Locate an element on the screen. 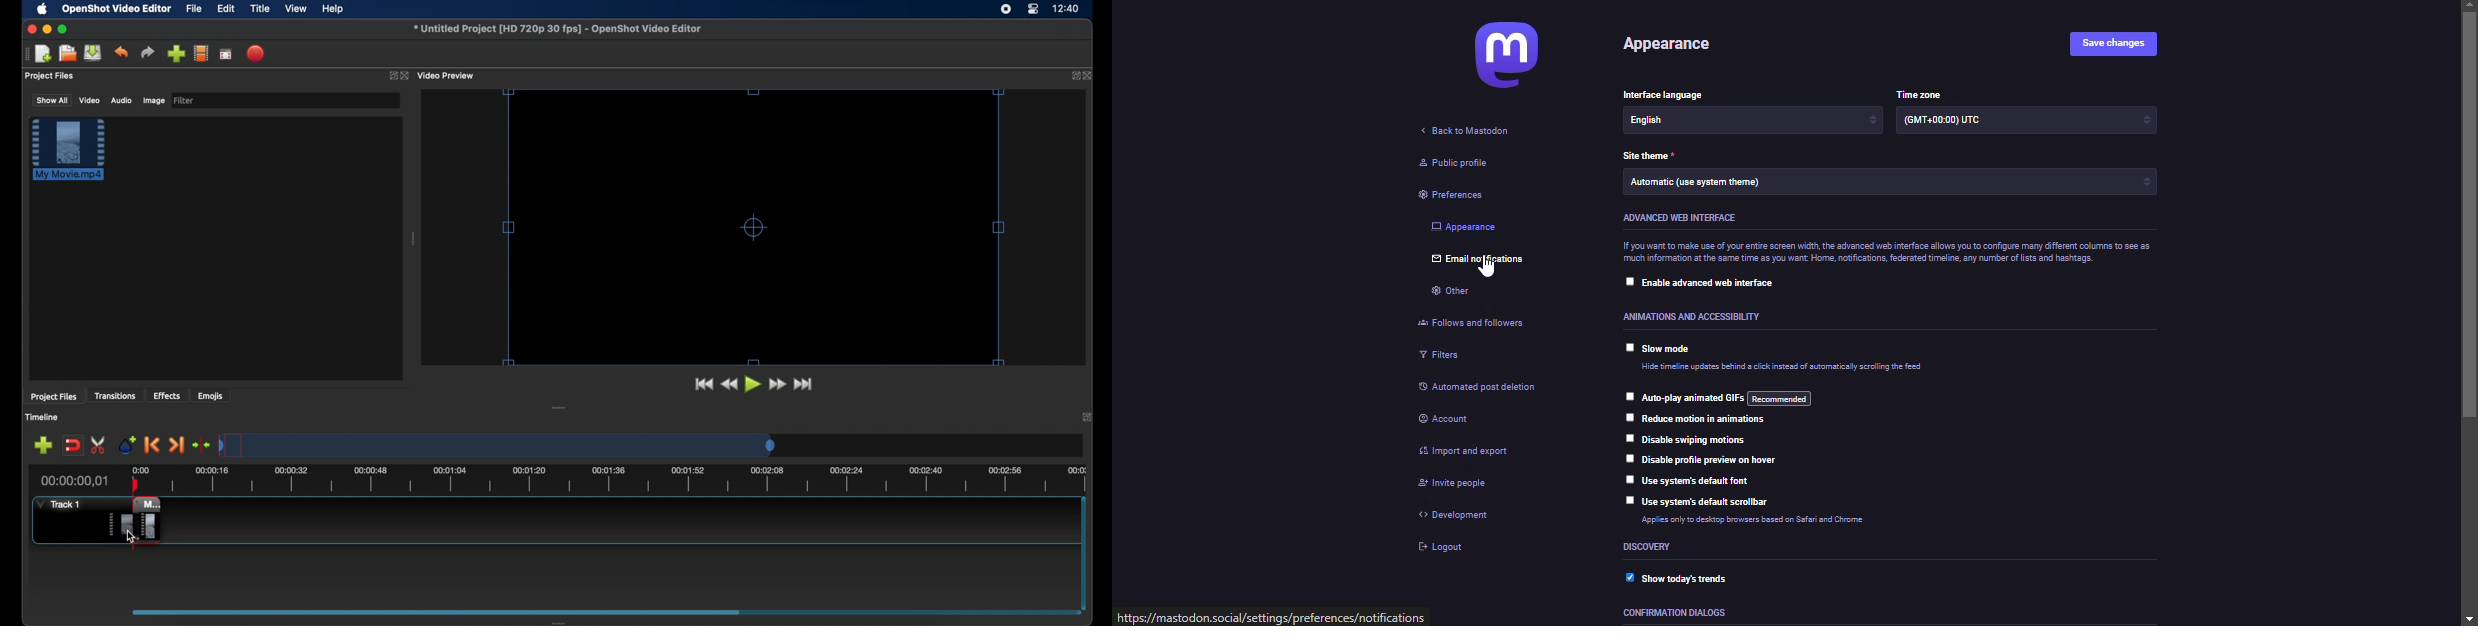  timeline is located at coordinates (43, 418).